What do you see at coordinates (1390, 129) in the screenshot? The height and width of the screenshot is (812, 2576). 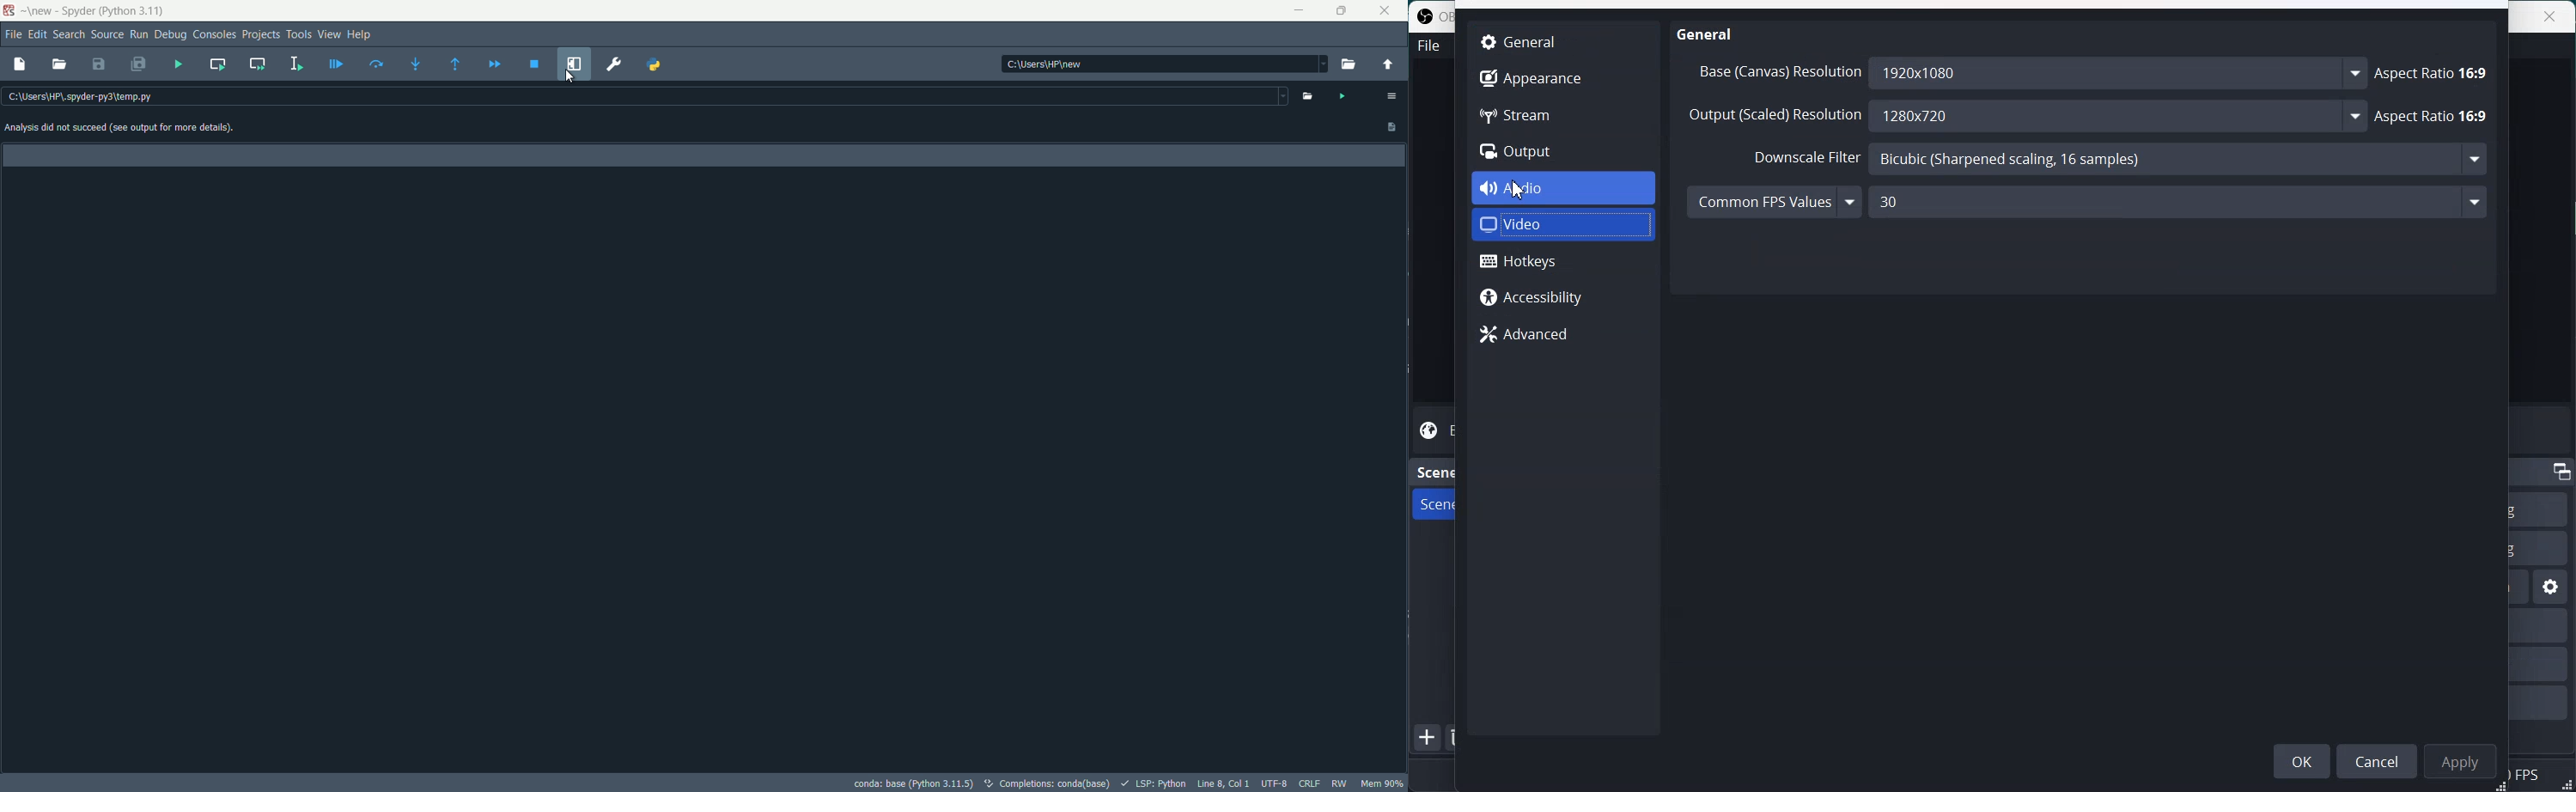 I see `Paste ` at bounding box center [1390, 129].